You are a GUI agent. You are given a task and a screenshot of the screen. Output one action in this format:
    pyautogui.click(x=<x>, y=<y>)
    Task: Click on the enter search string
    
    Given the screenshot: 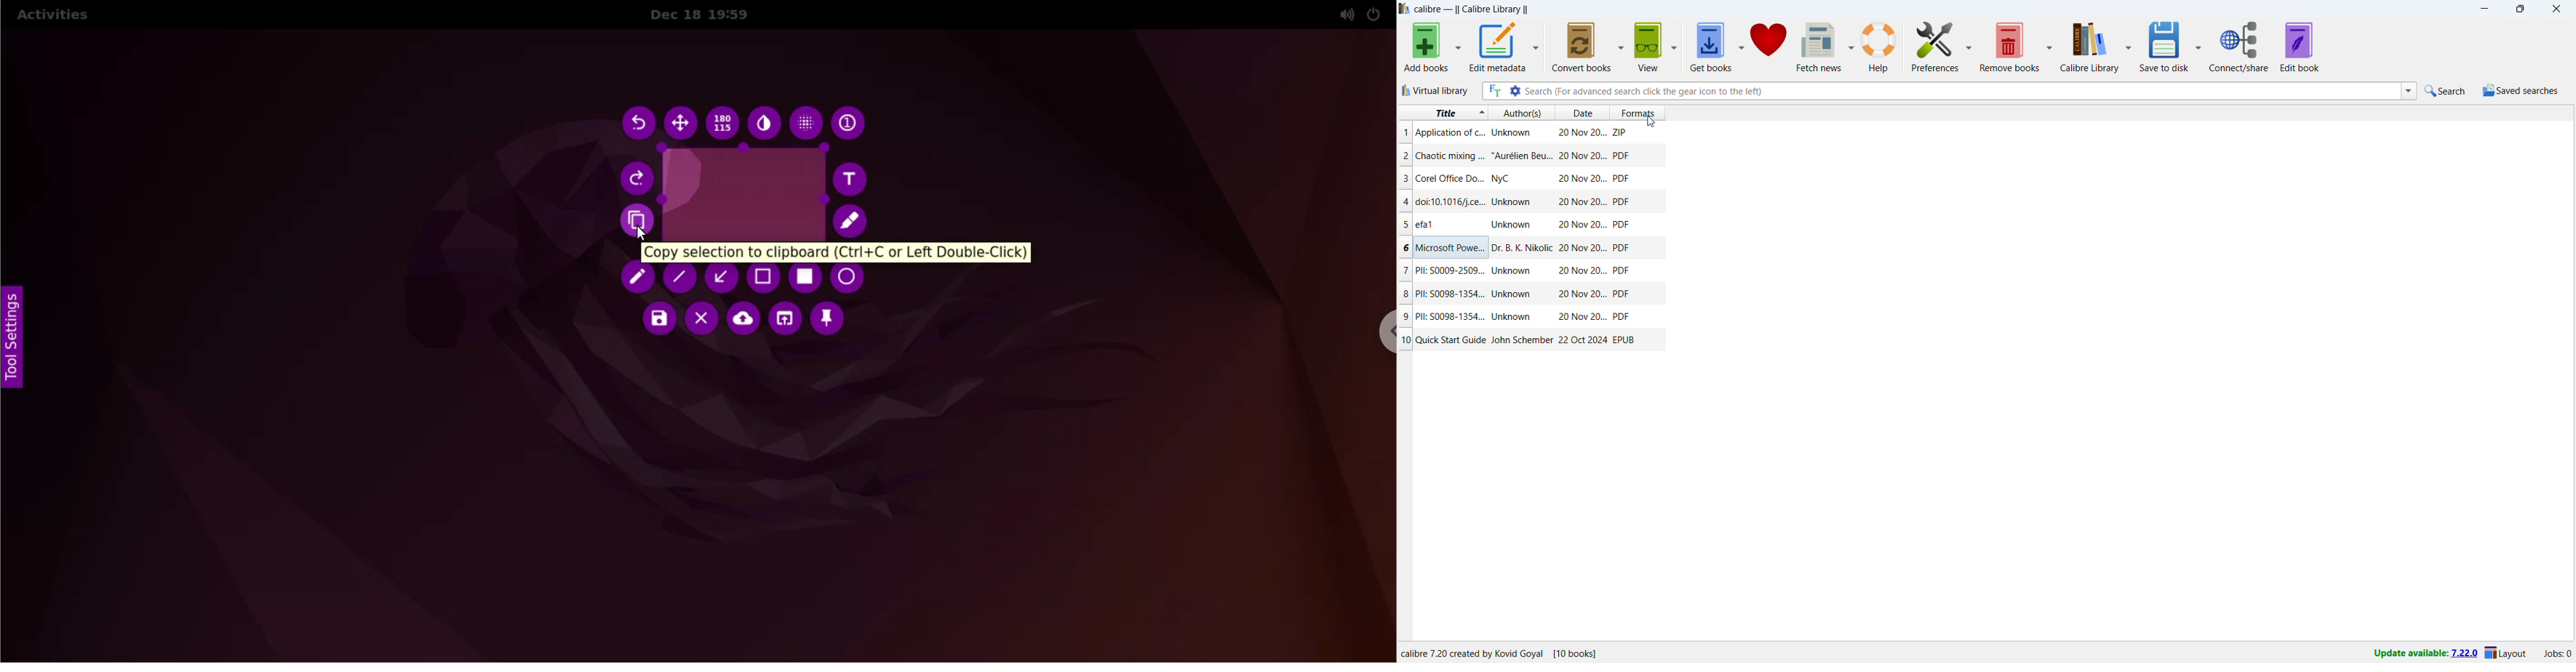 What is the action you would take?
    pyautogui.click(x=1963, y=90)
    